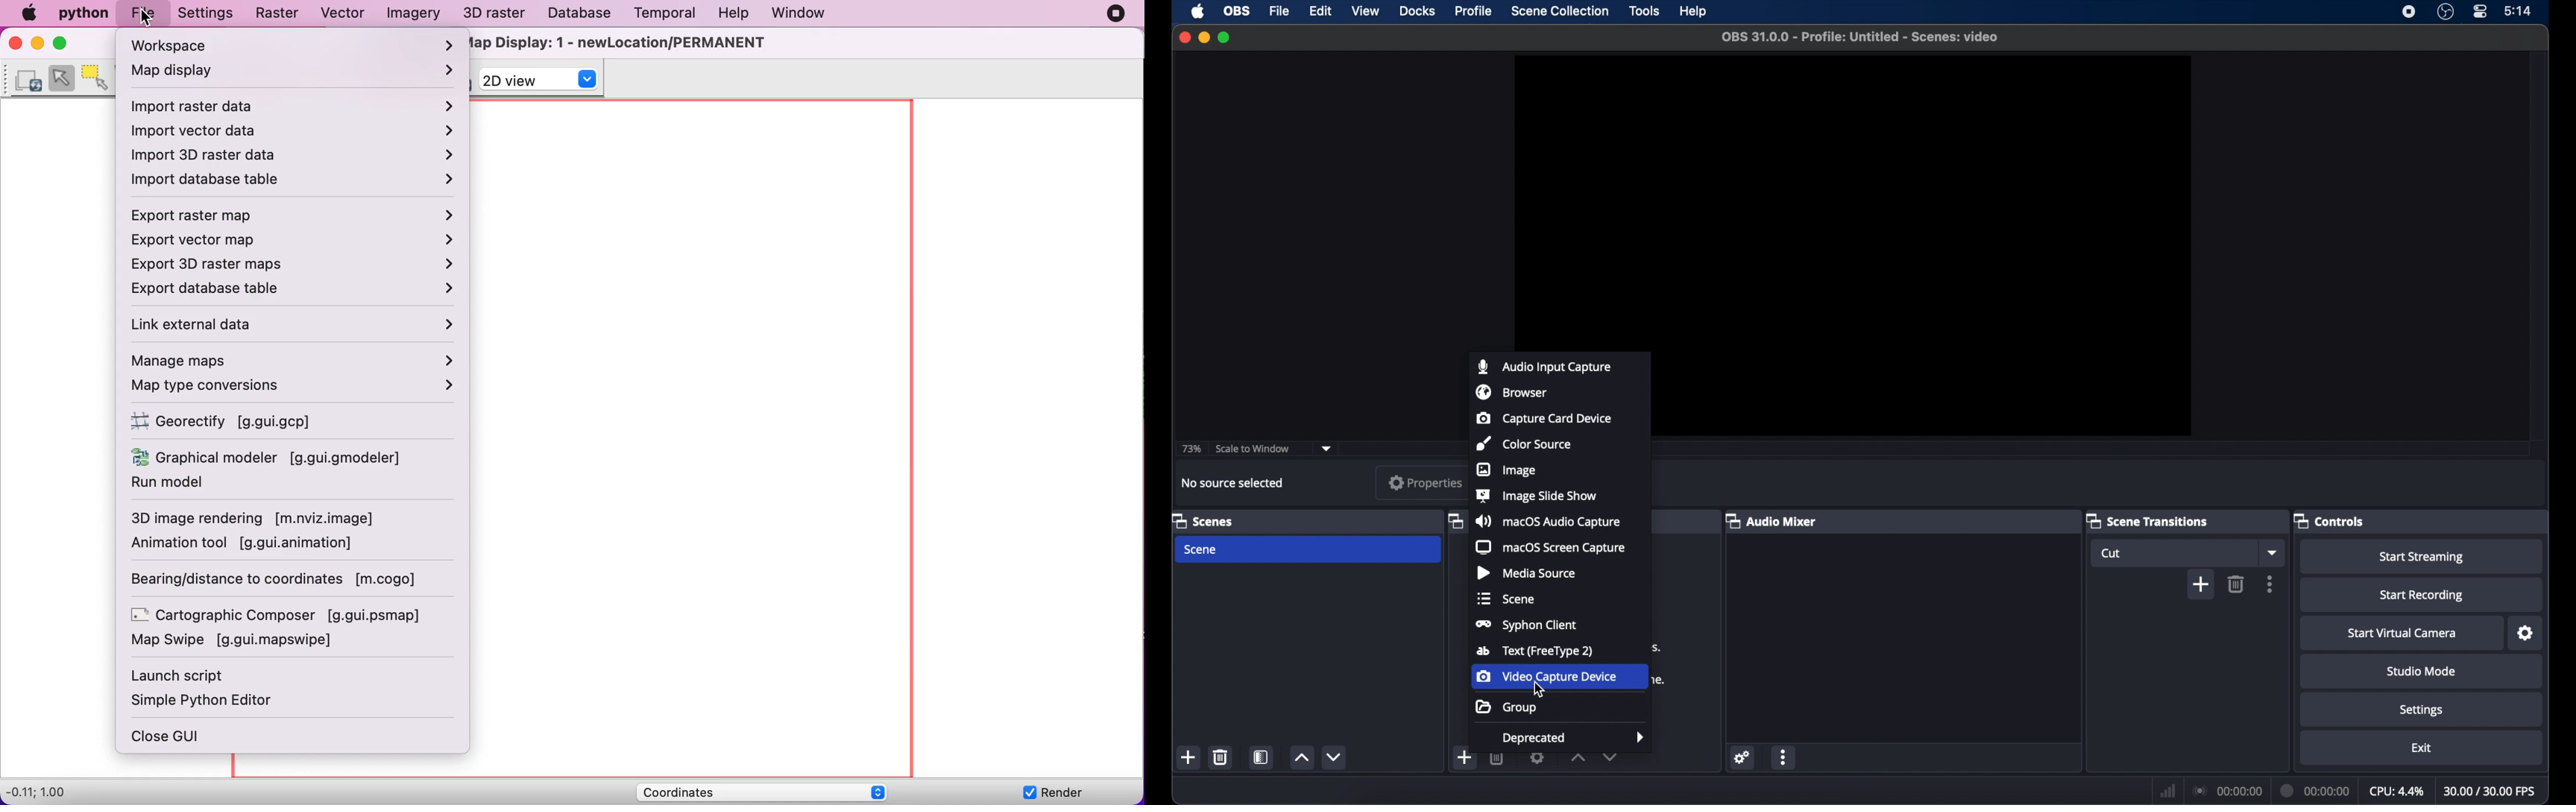 This screenshot has width=2576, height=812. I want to click on decrement, so click(1610, 760).